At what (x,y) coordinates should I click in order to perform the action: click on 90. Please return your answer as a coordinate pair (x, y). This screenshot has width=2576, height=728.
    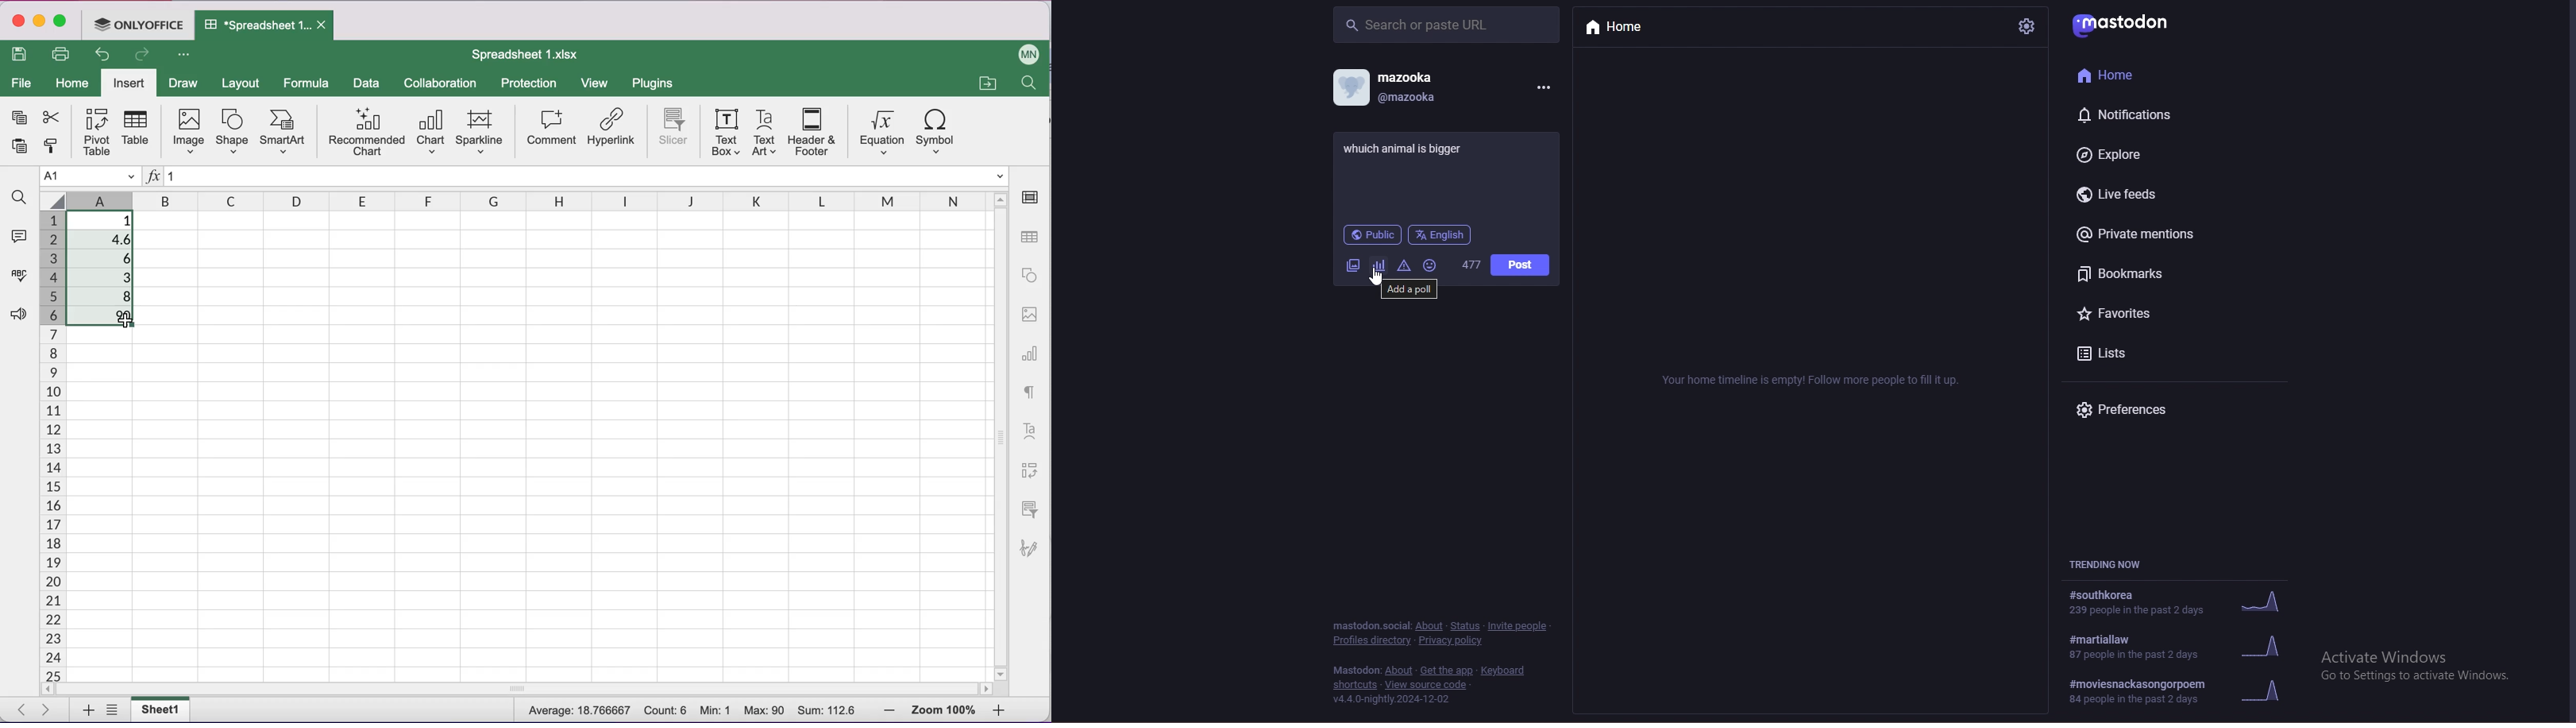
    Looking at the image, I should click on (104, 317).